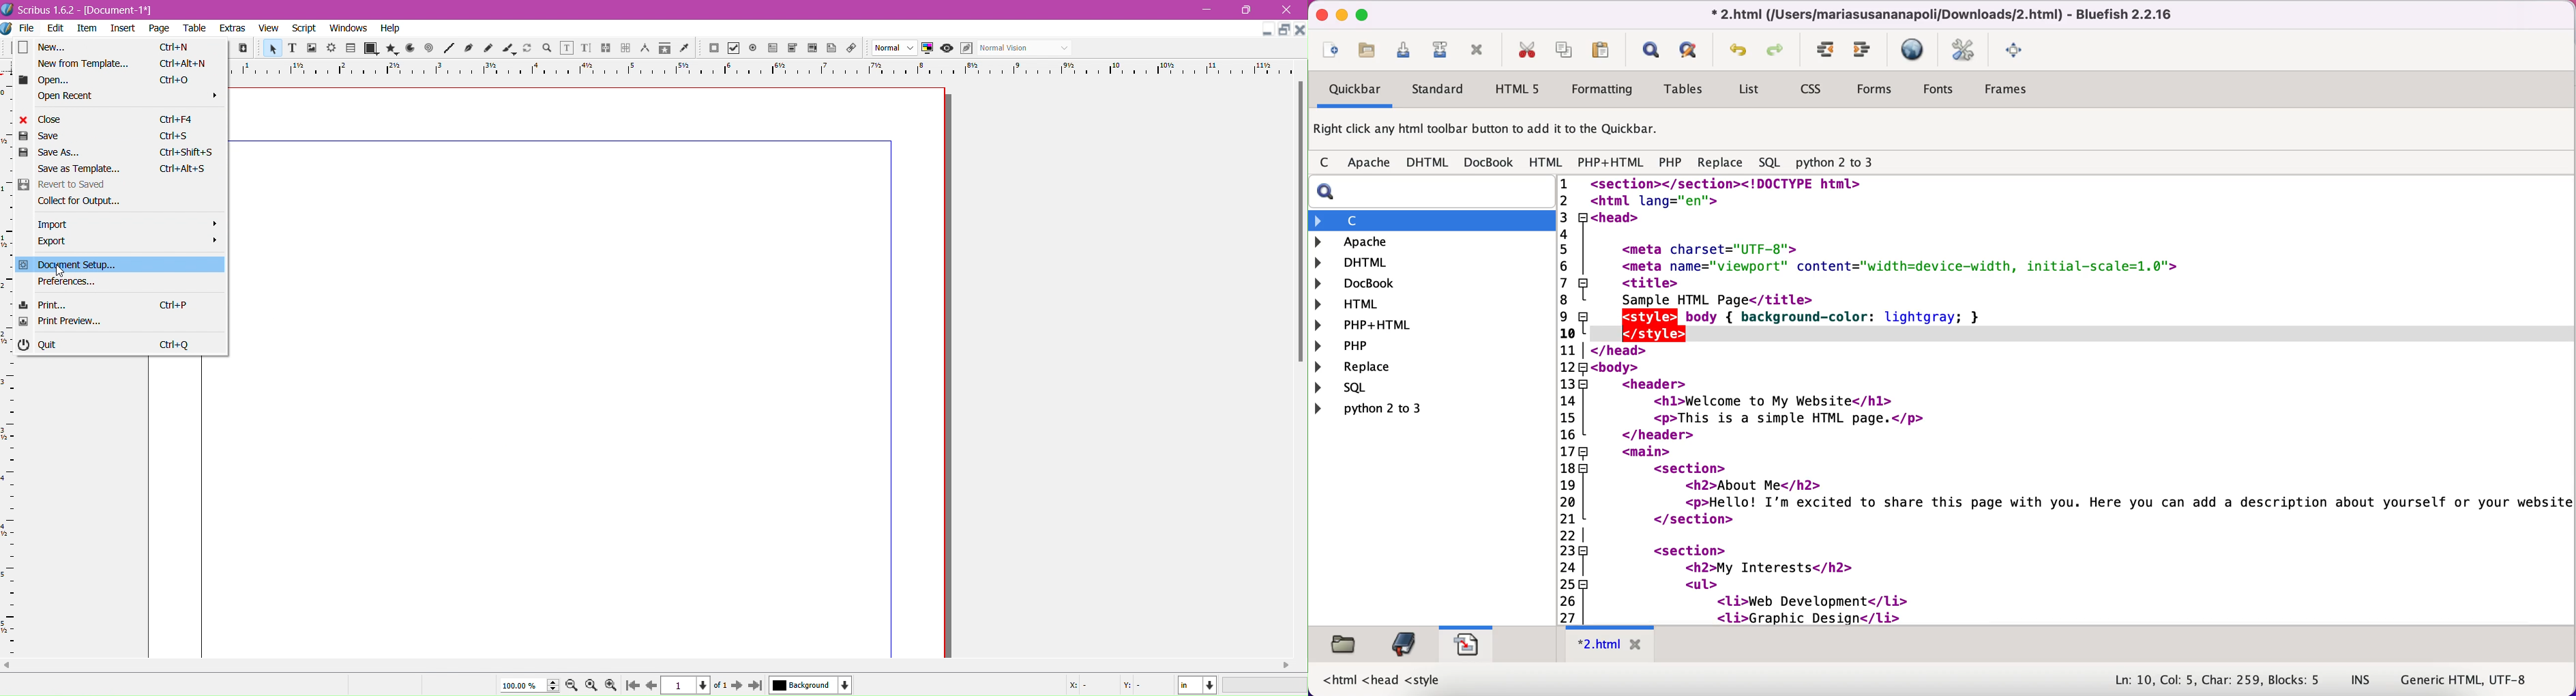  What do you see at coordinates (388, 48) in the screenshot?
I see `polygon` at bounding box center [388, 48].